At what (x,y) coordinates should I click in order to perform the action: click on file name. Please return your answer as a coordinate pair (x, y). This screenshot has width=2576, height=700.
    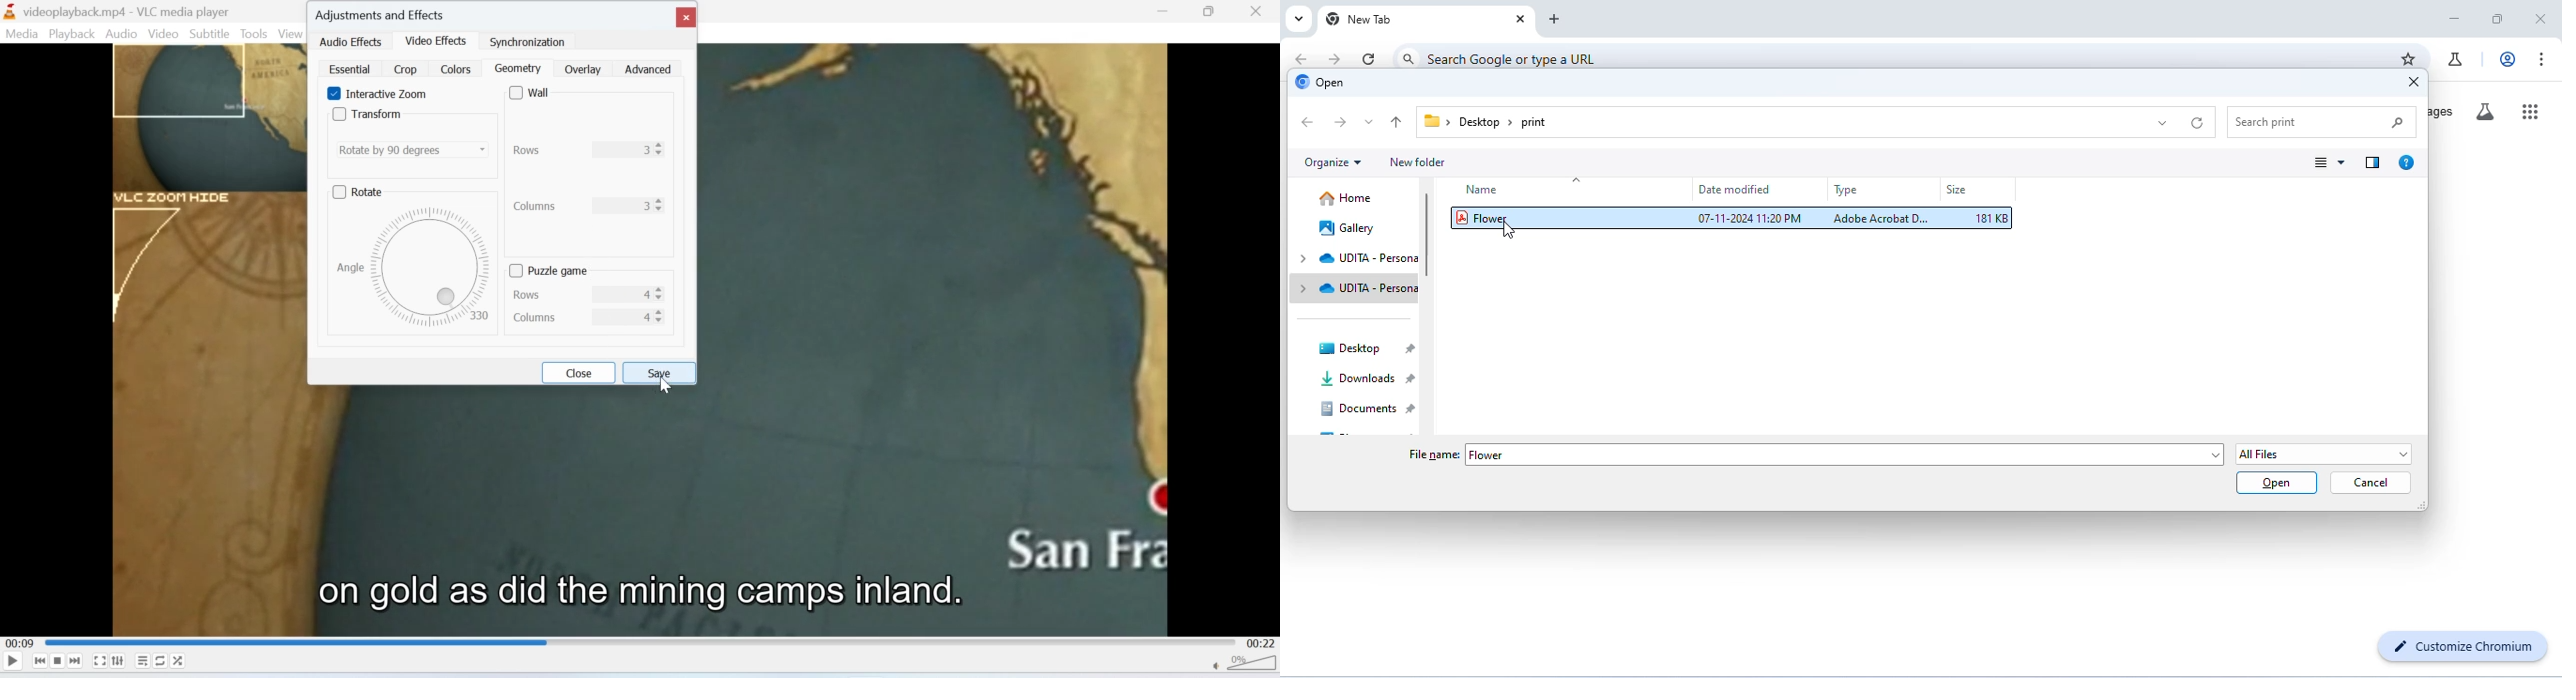
    Looking at the image, I should click on (1434, 457).